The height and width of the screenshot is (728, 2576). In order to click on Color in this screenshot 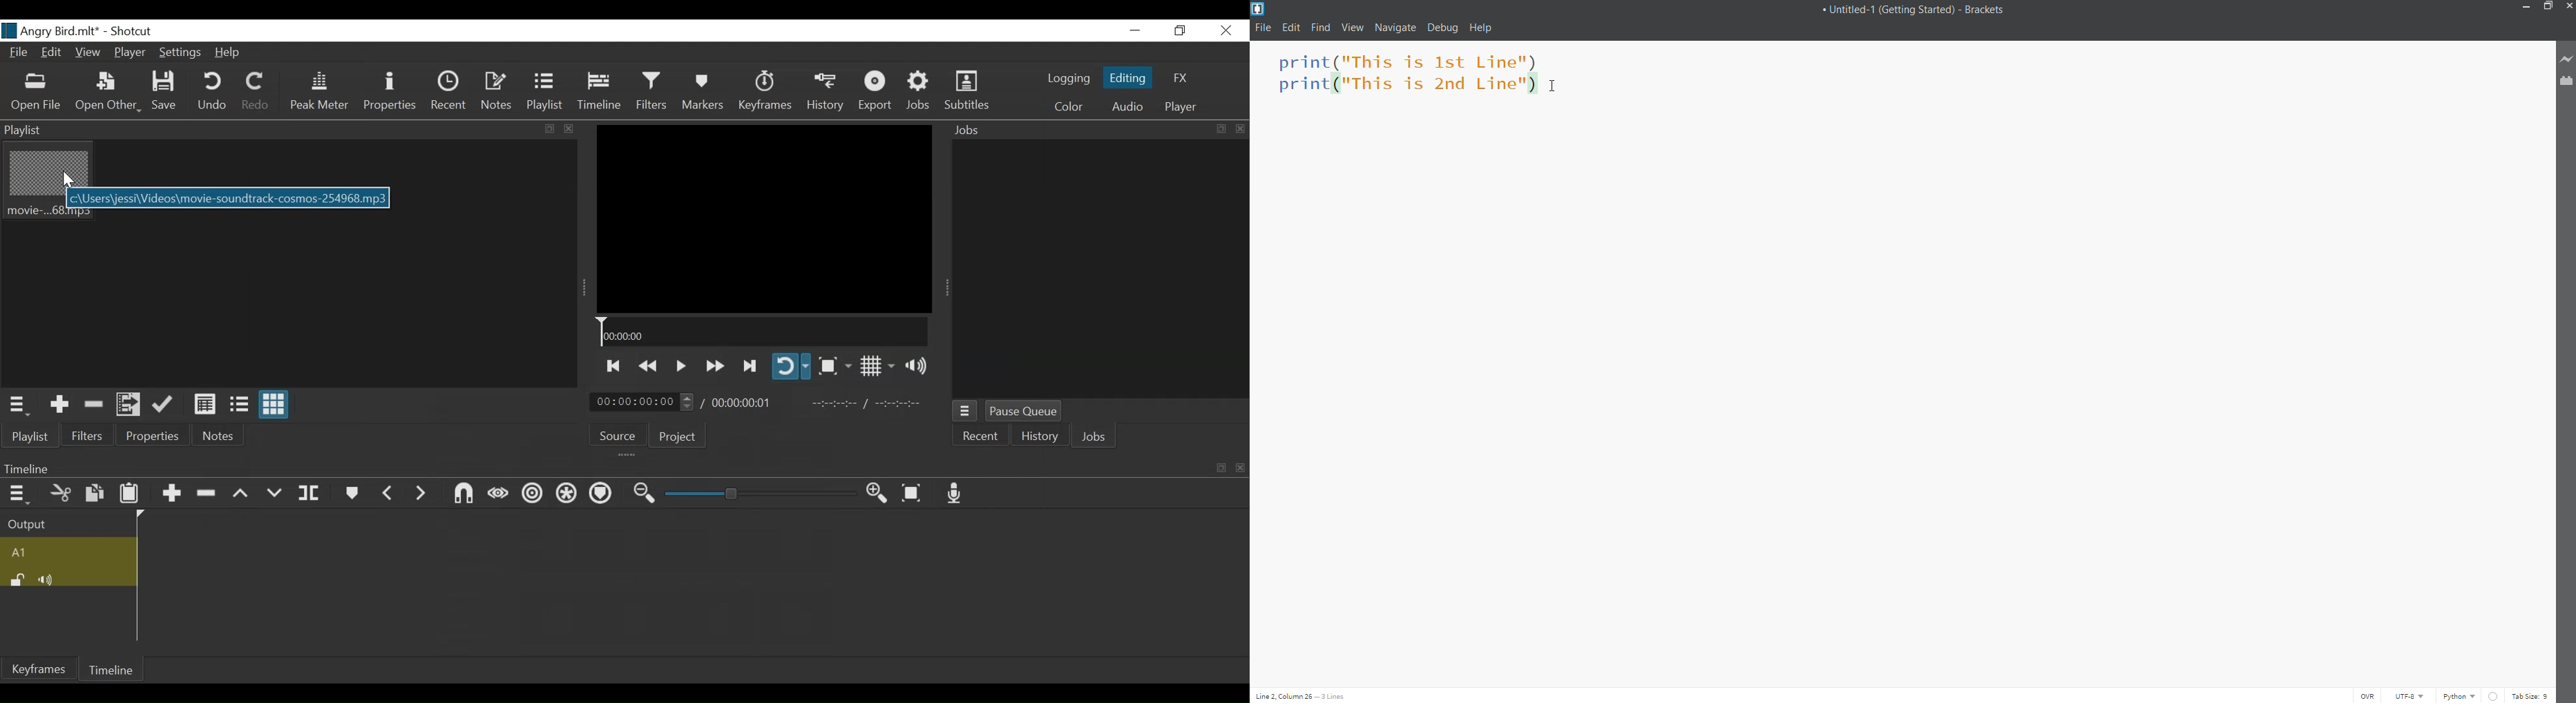, I will do `click(1069, 107)`.